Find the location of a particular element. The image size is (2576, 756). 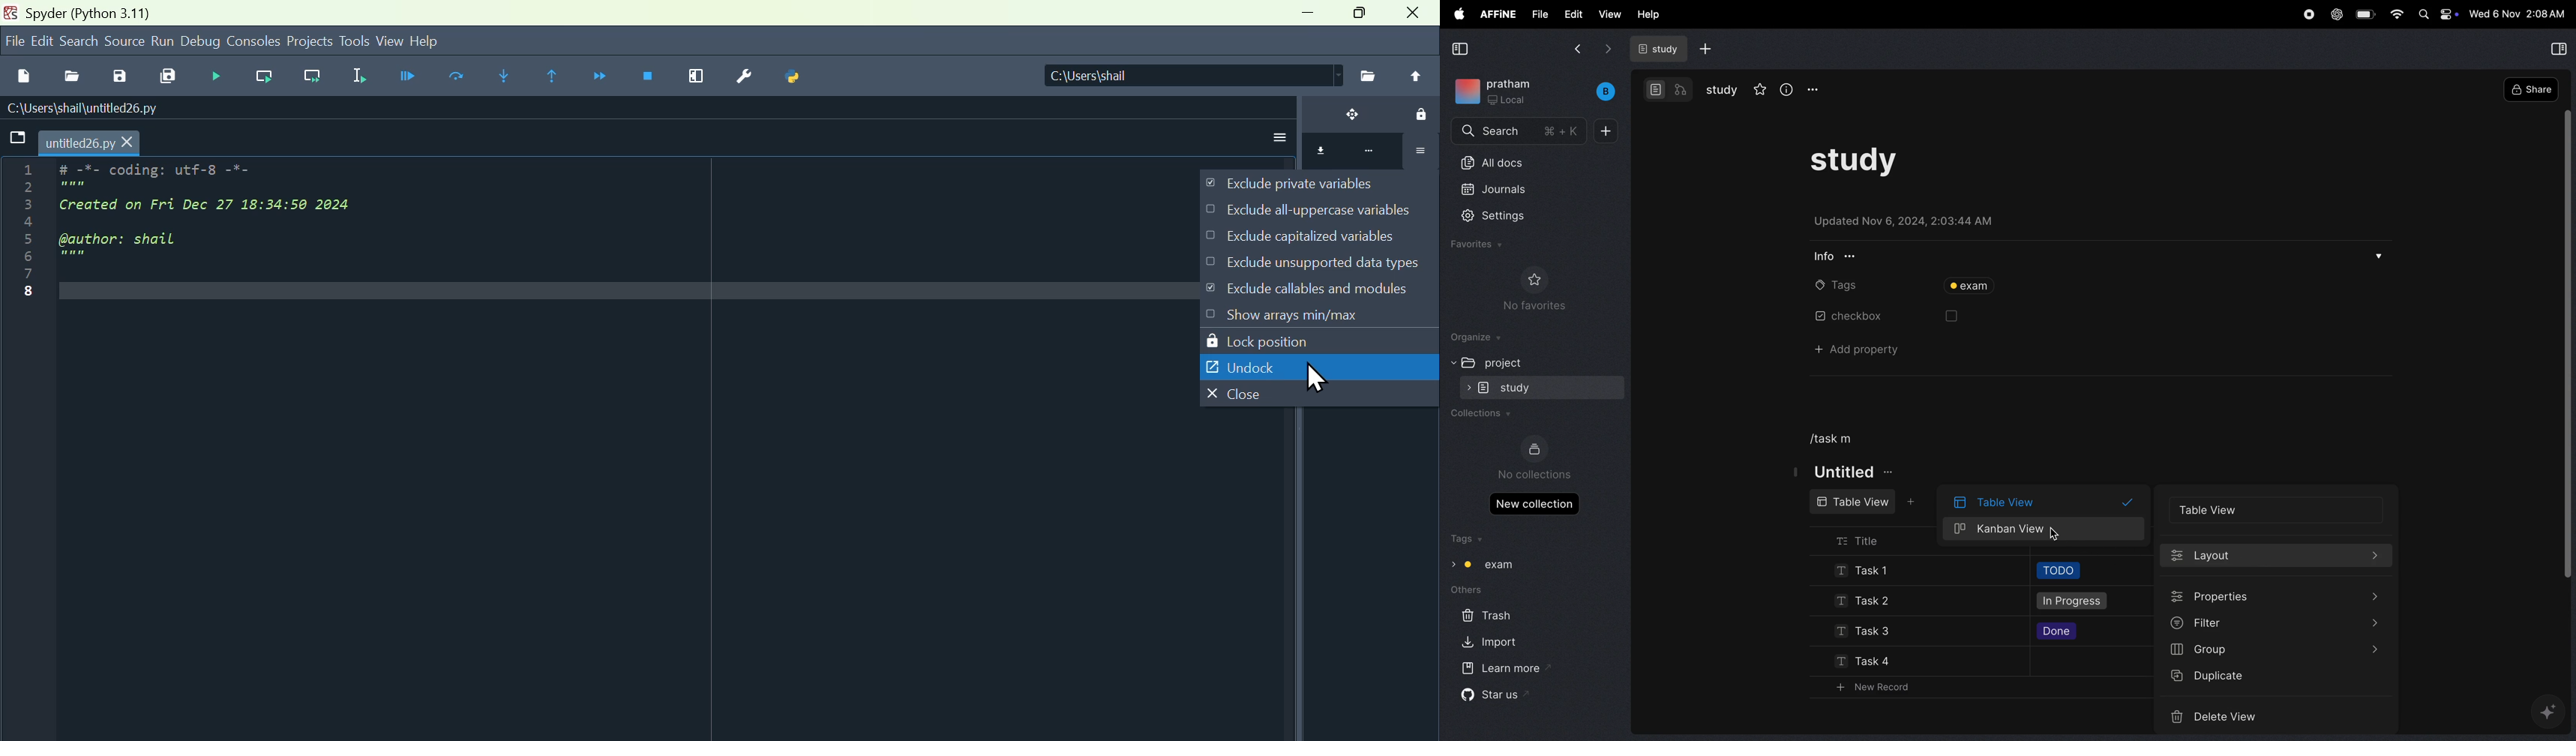

view is located at coordinates (1609, 15).